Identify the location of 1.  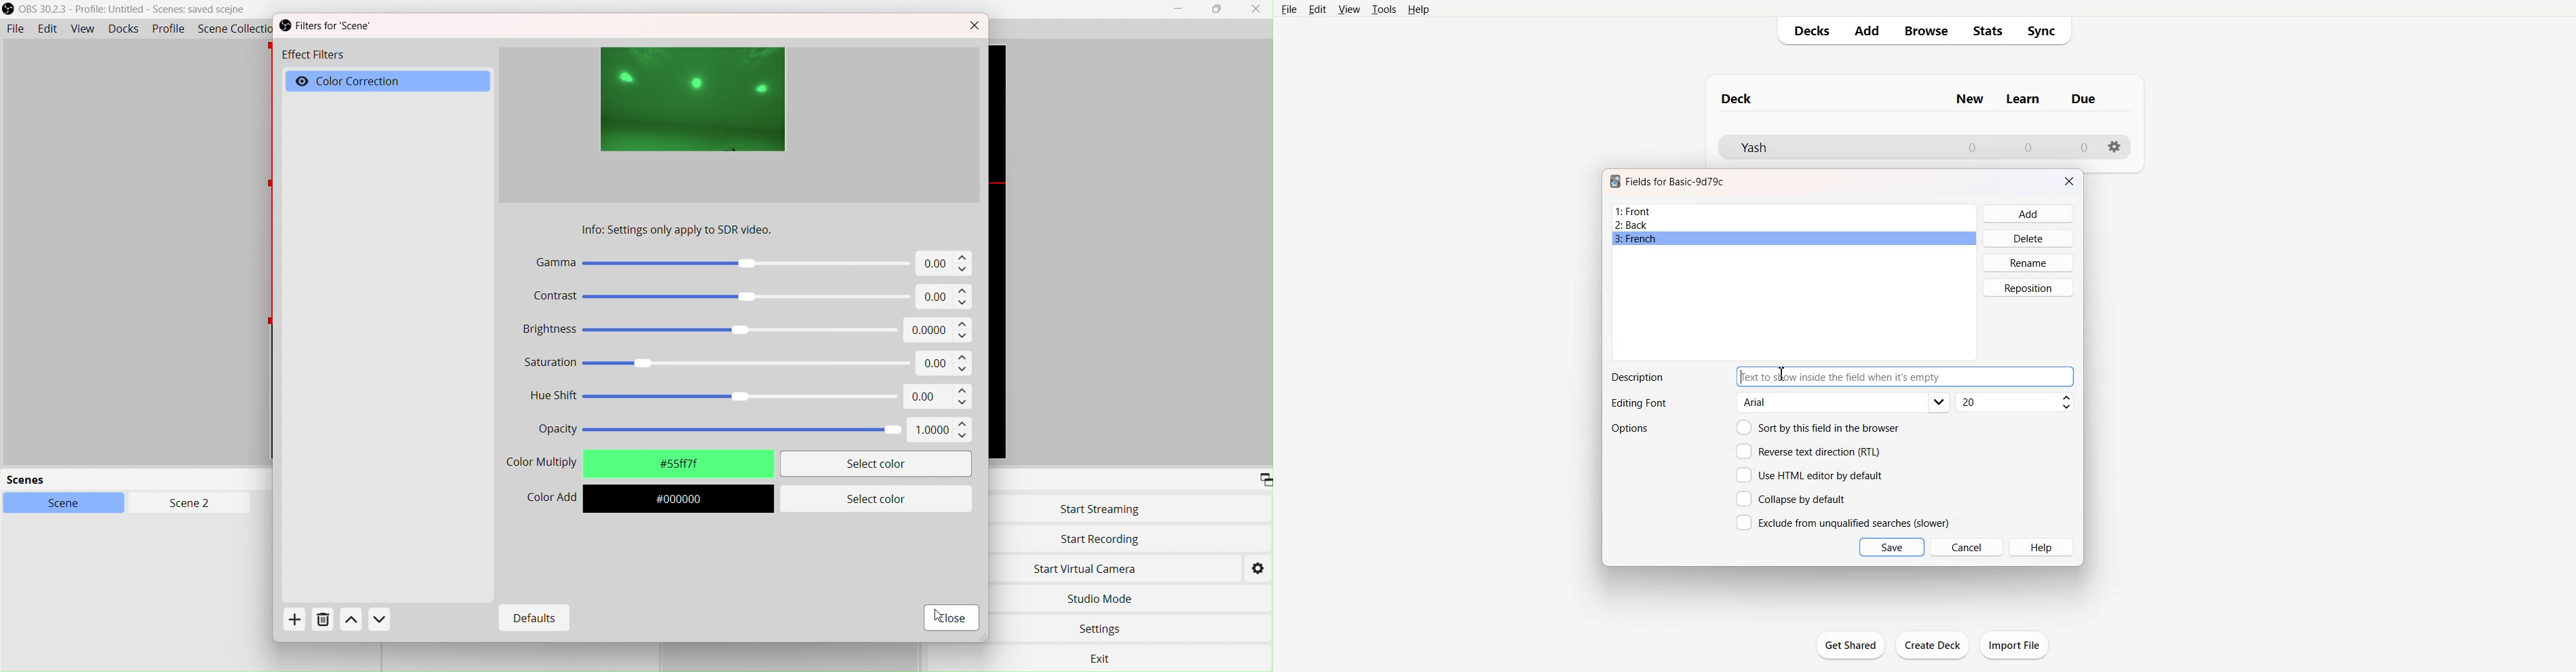
(941, 429).